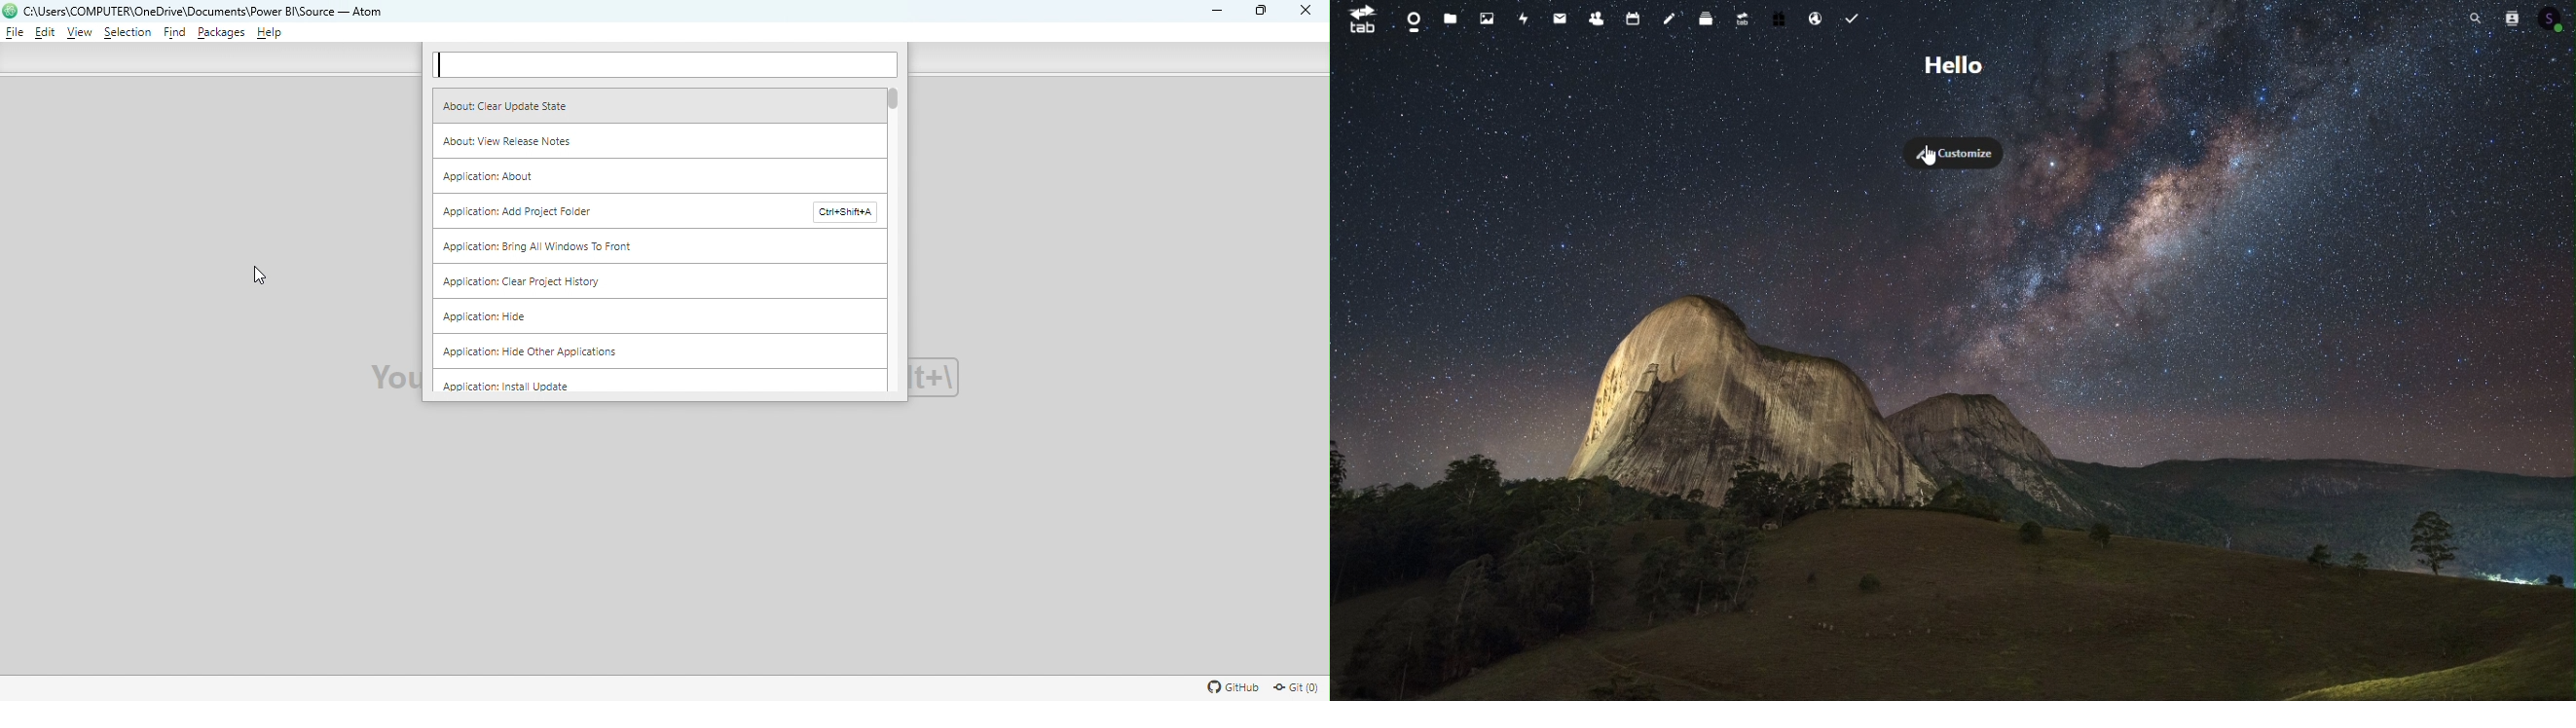  What do you see at coordinates (659, 175) in the screenshot?
I see `Application: About` at bounding box center [659, 175].